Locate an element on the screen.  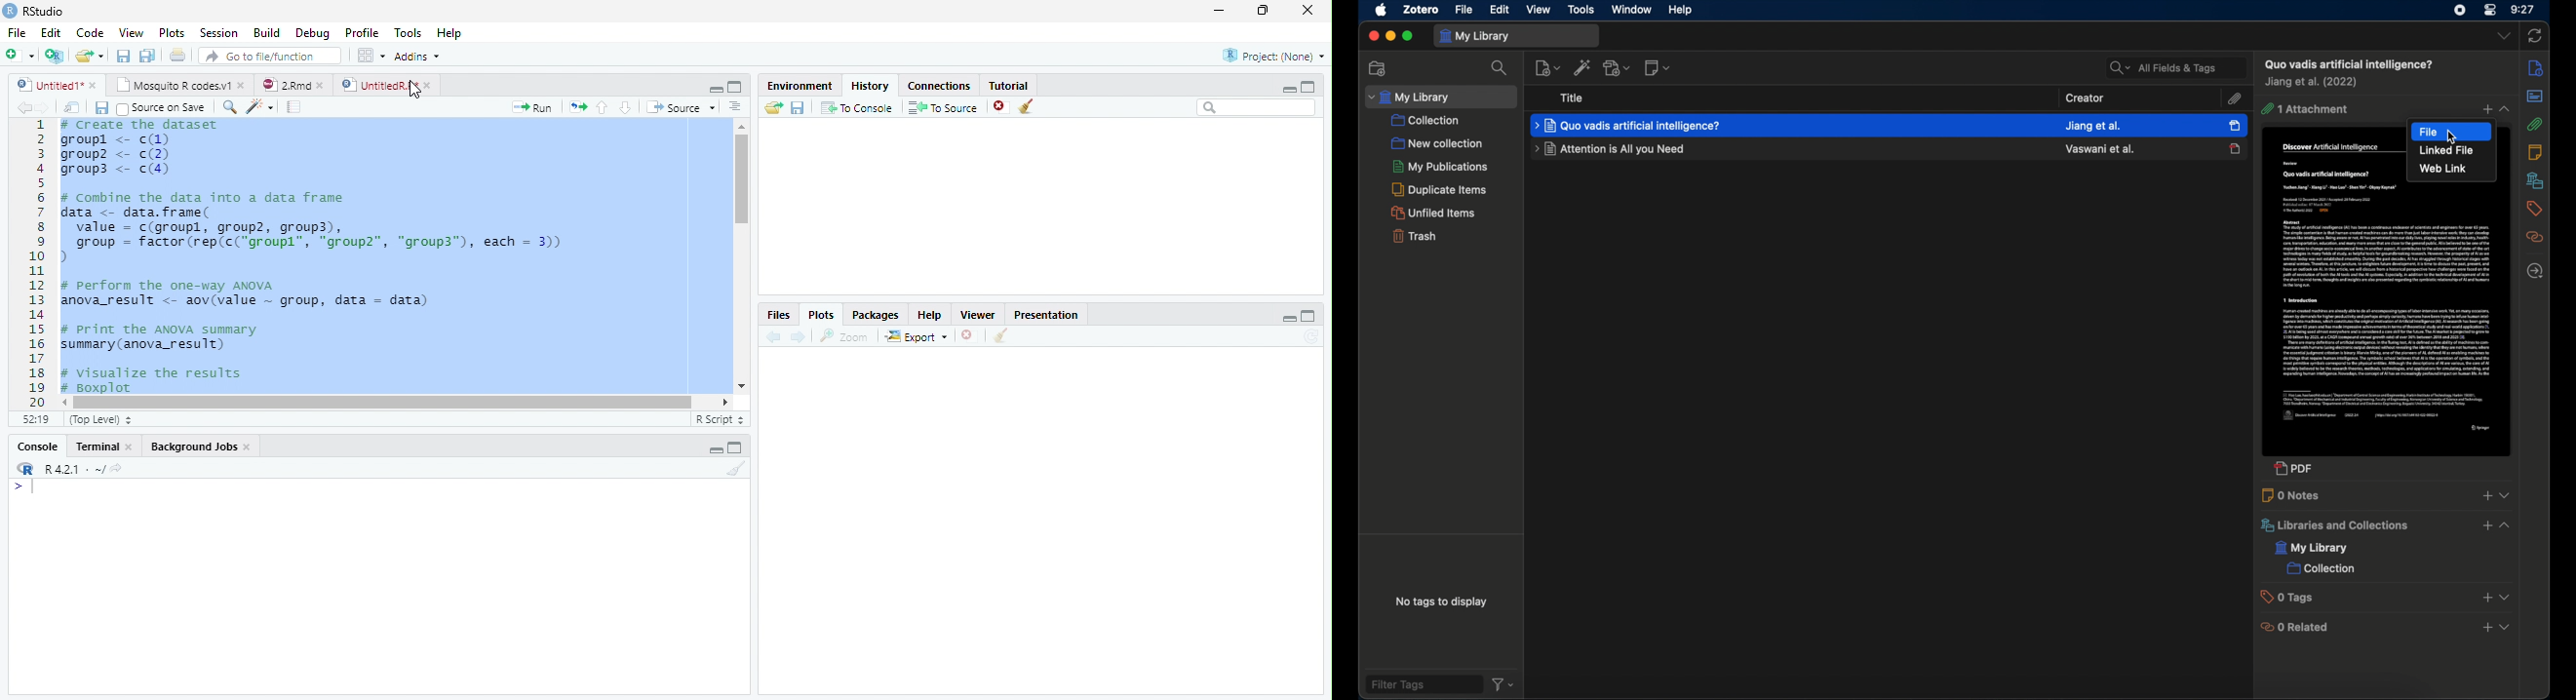
Close is located at coordinates (1306, 12).